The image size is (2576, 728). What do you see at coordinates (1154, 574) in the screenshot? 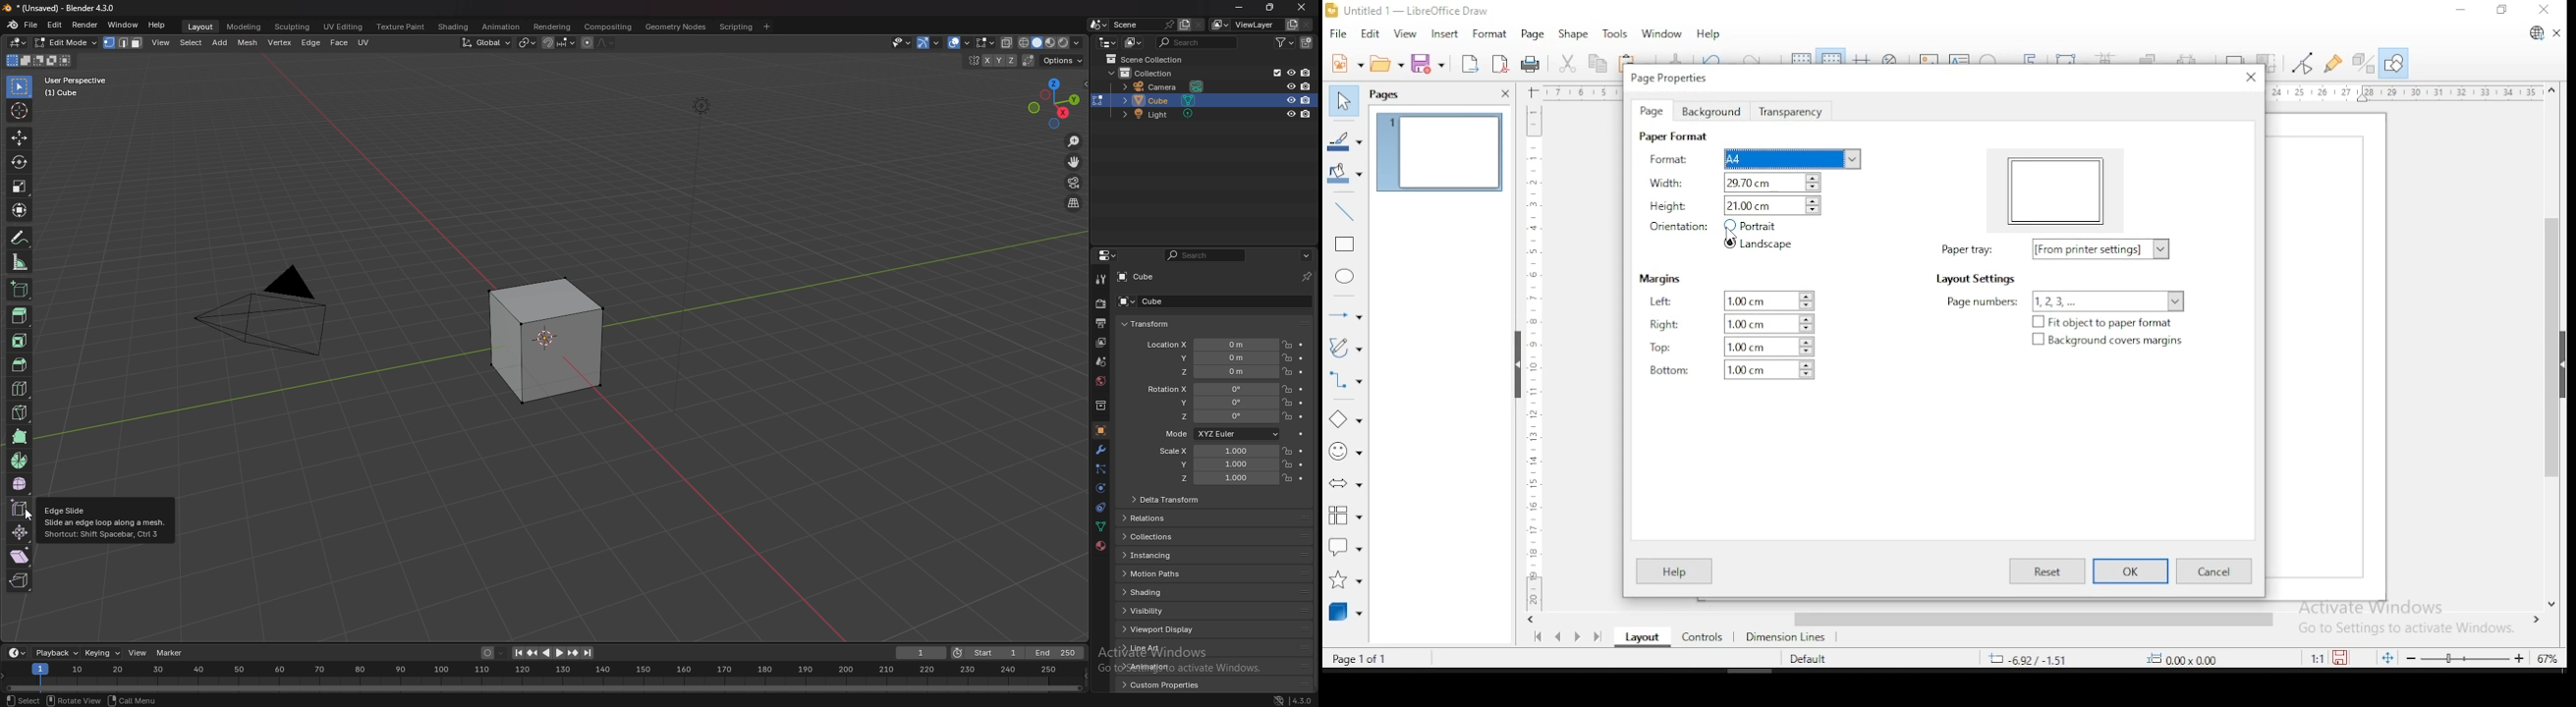
I see `motion paths` at bounding box center [1154, 574].